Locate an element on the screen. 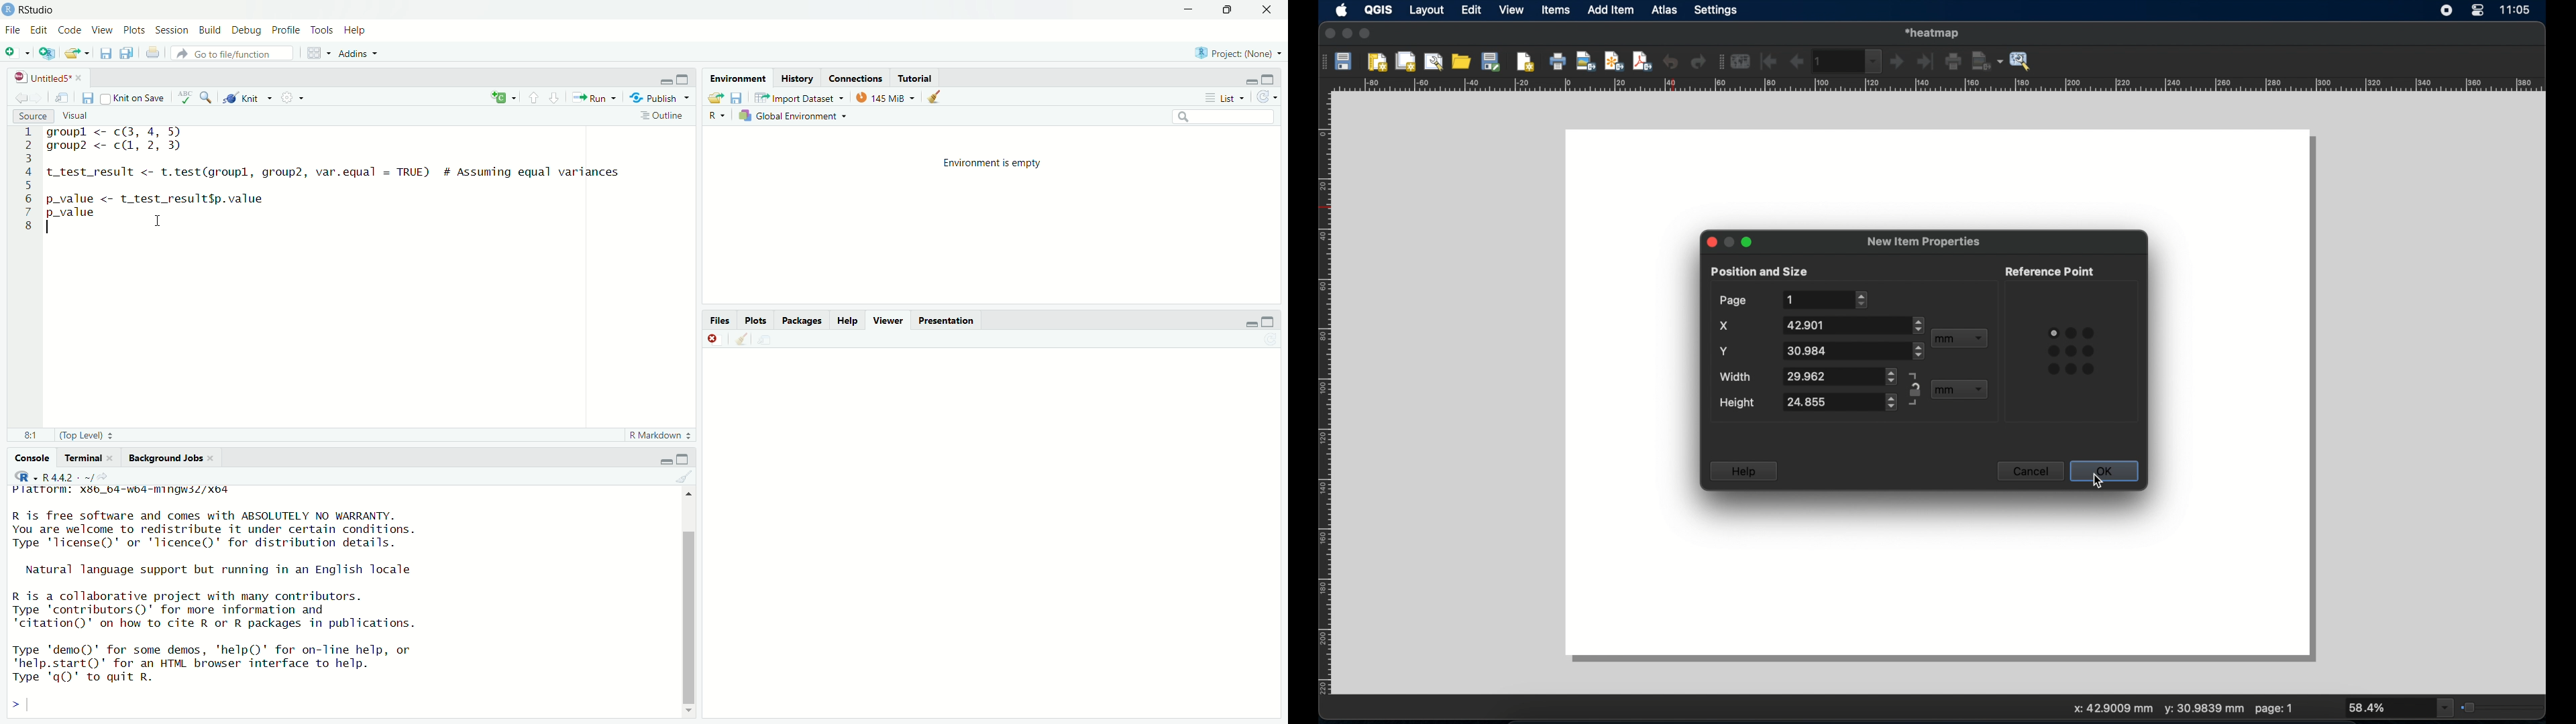  Edit is located at coordinates (41, 29).